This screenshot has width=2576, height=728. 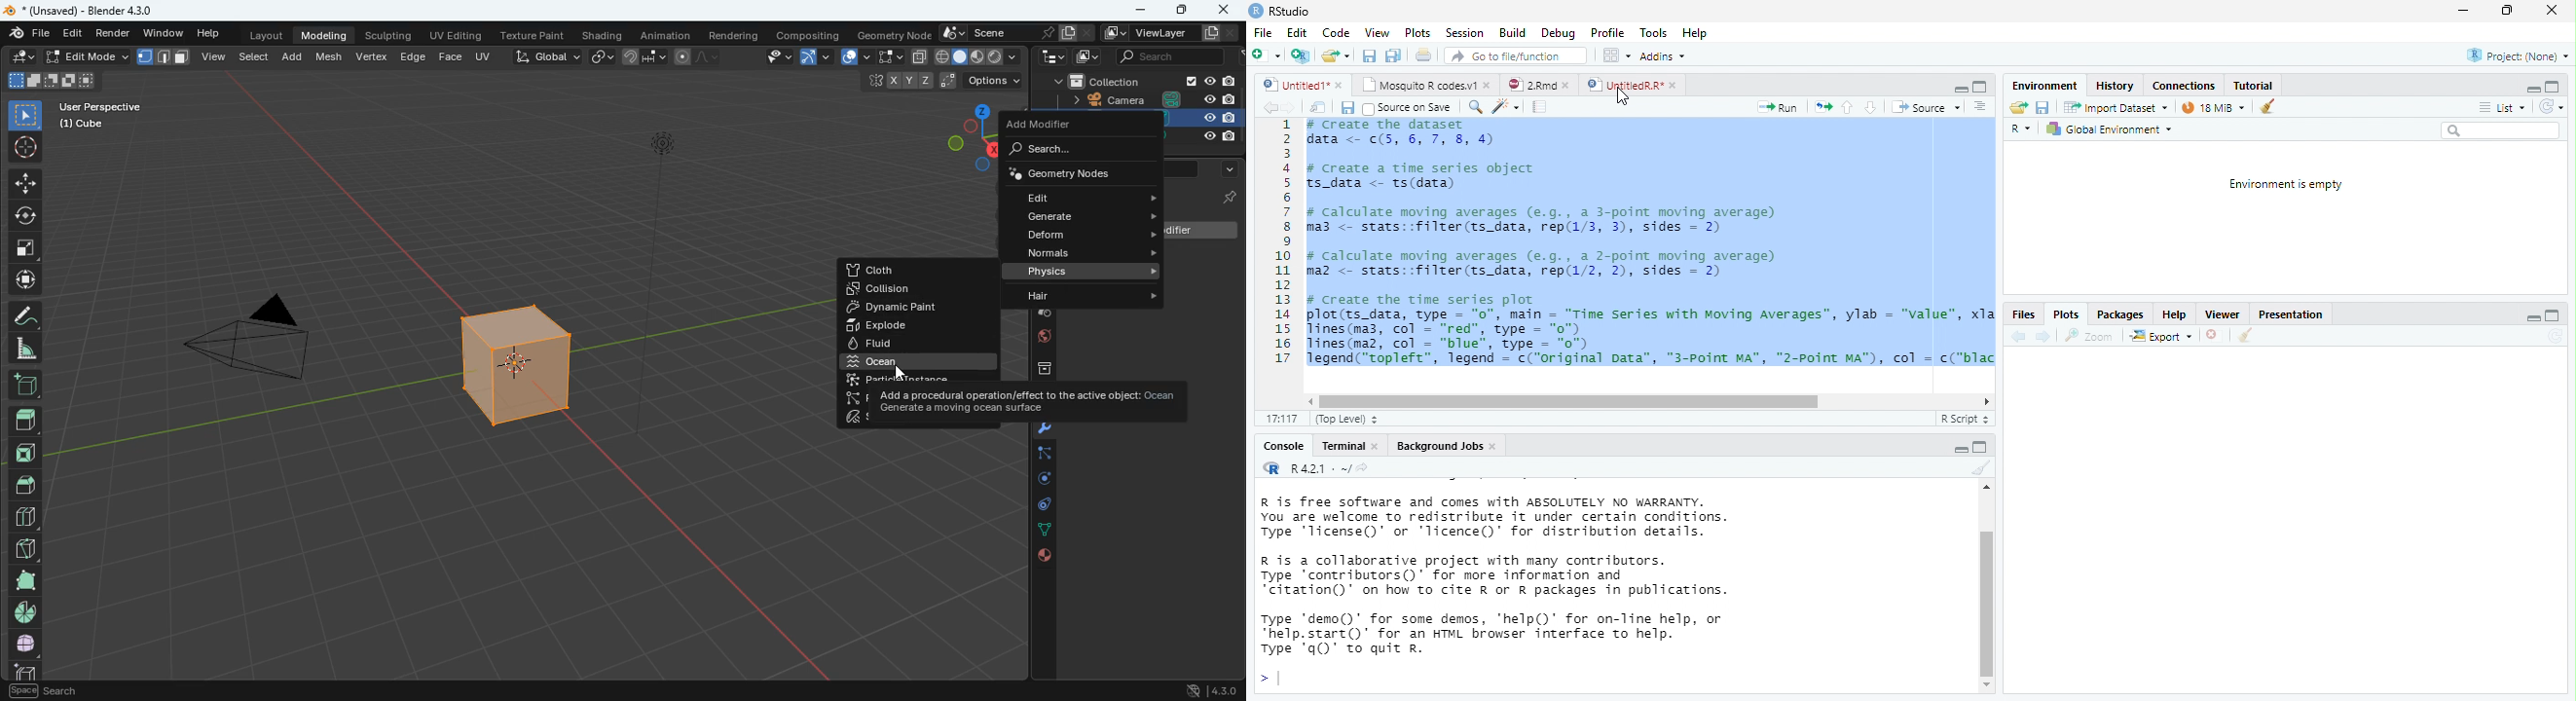 I want to click on scene, so click(x=1014, y=33).